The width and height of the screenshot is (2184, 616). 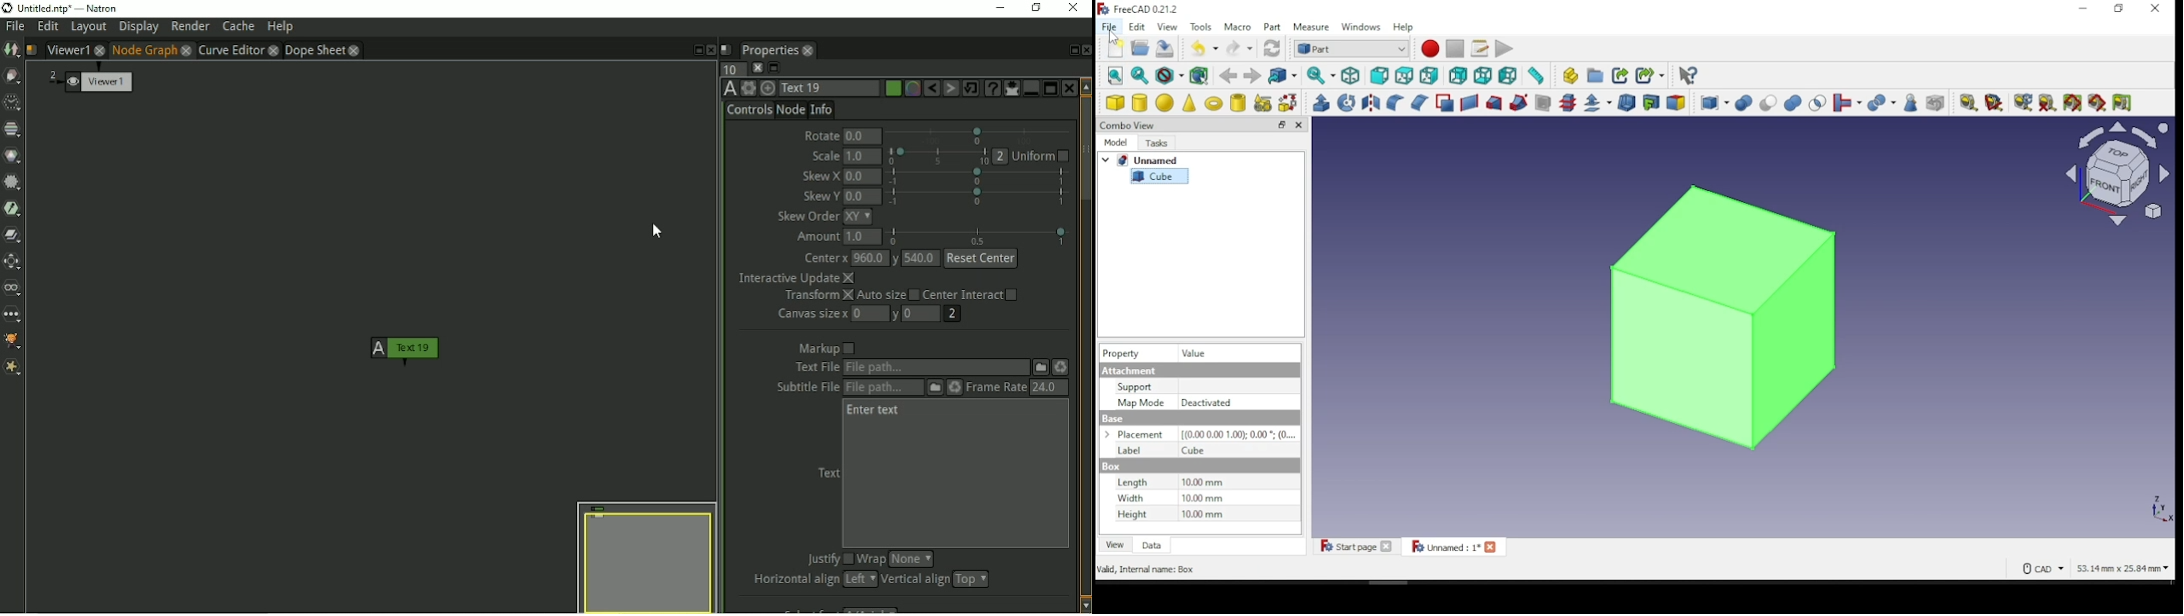 I want to click on Close, so click(x=1069, y=88).